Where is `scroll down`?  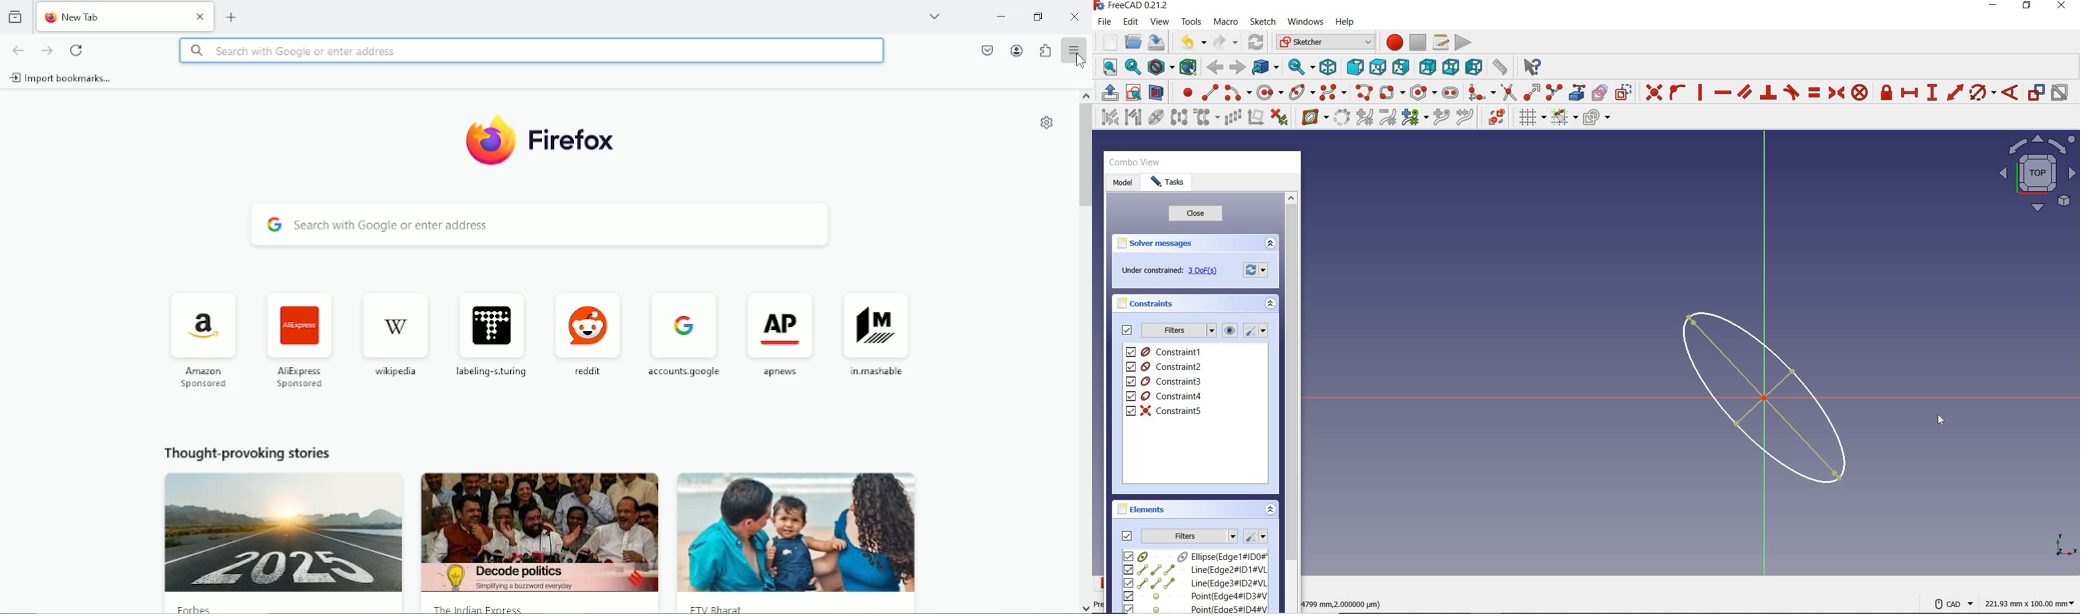 scroll down is located at coordinates (1084, 606).